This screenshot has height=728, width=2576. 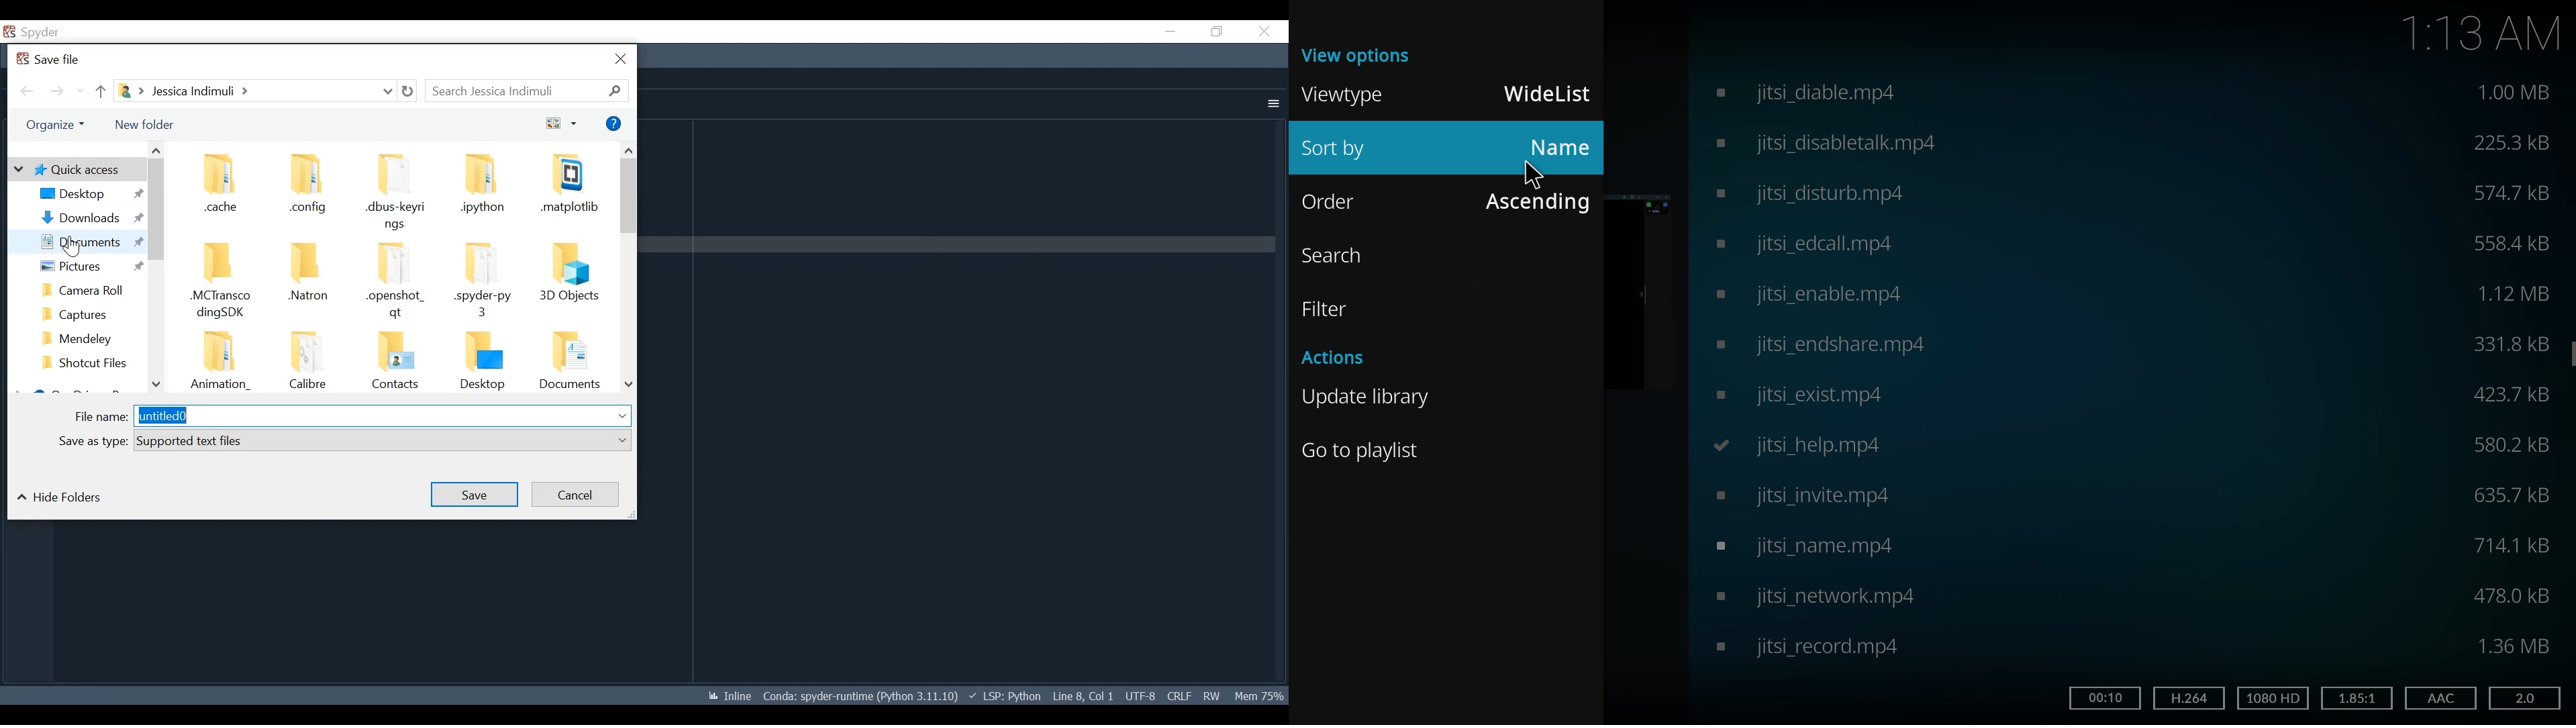 What do you see at coordinates (156, 150) in the screenshot?
I see `Scroll up` at bounding box center [156, 150].